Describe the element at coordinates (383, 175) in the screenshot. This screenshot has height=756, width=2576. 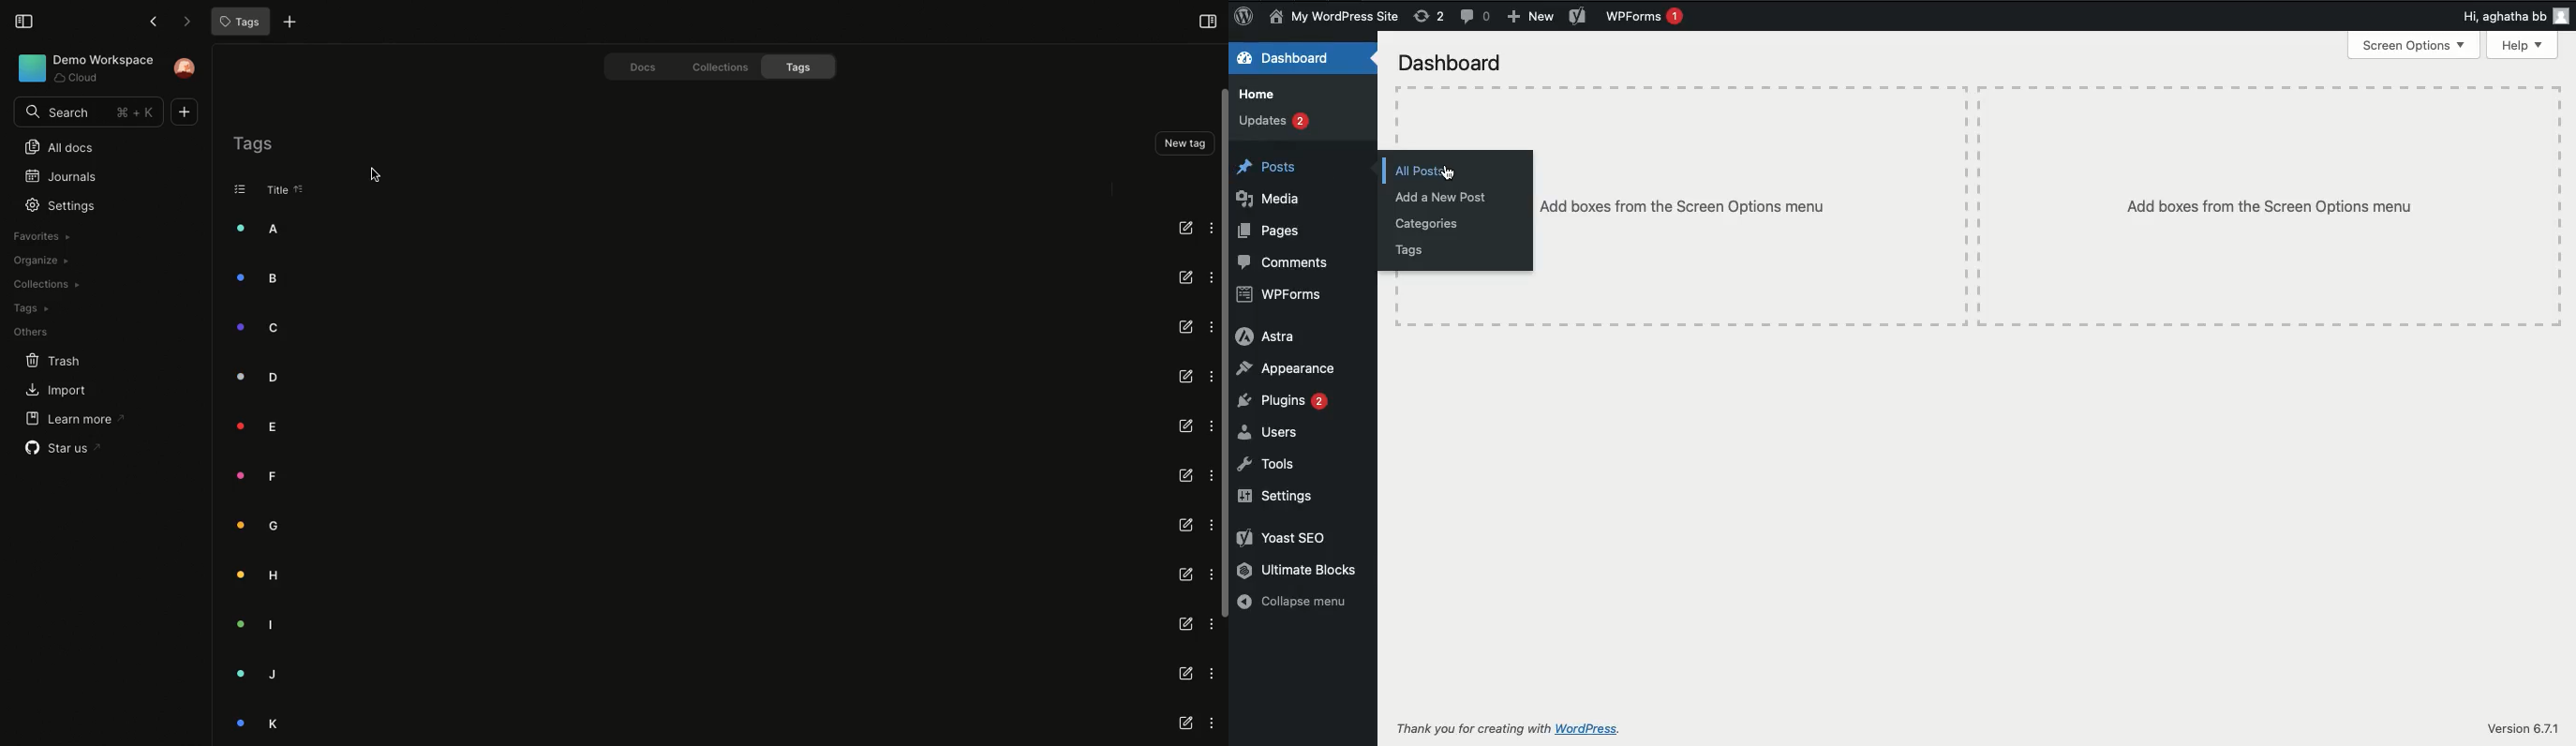
I see `cursor ` at that location.